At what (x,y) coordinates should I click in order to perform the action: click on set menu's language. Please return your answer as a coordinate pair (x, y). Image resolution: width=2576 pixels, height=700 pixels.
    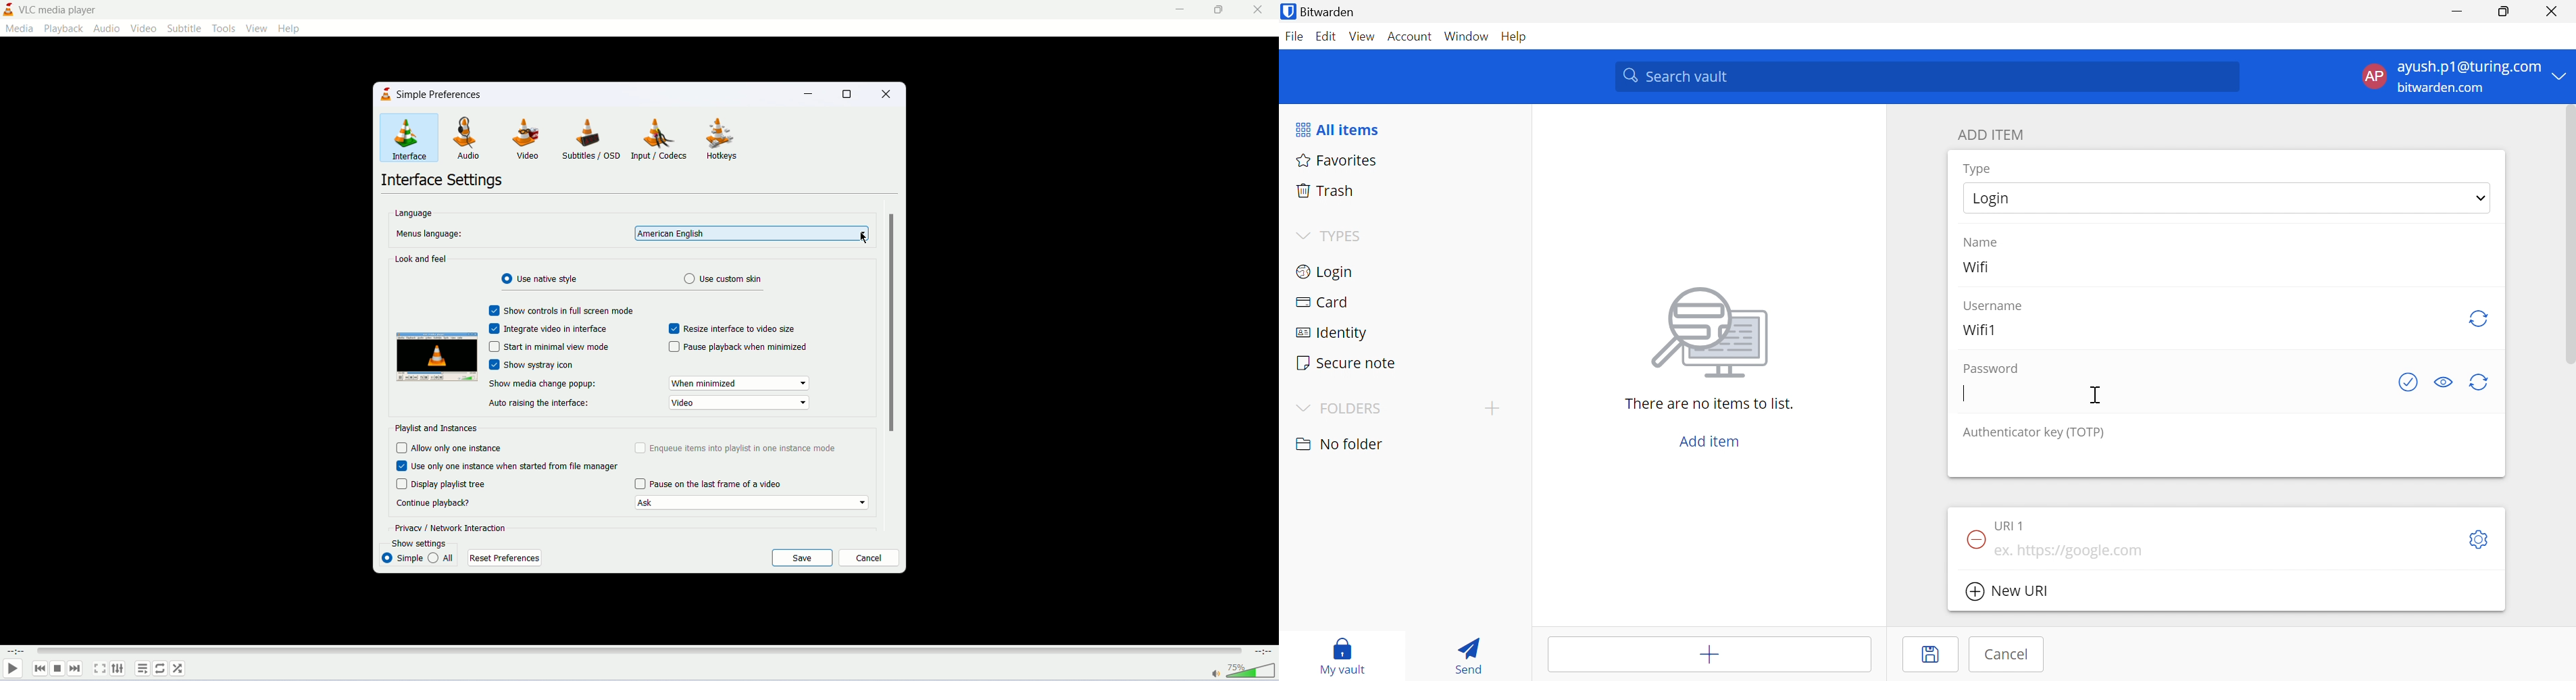
    Looking at the image, I should click on (752, 233).